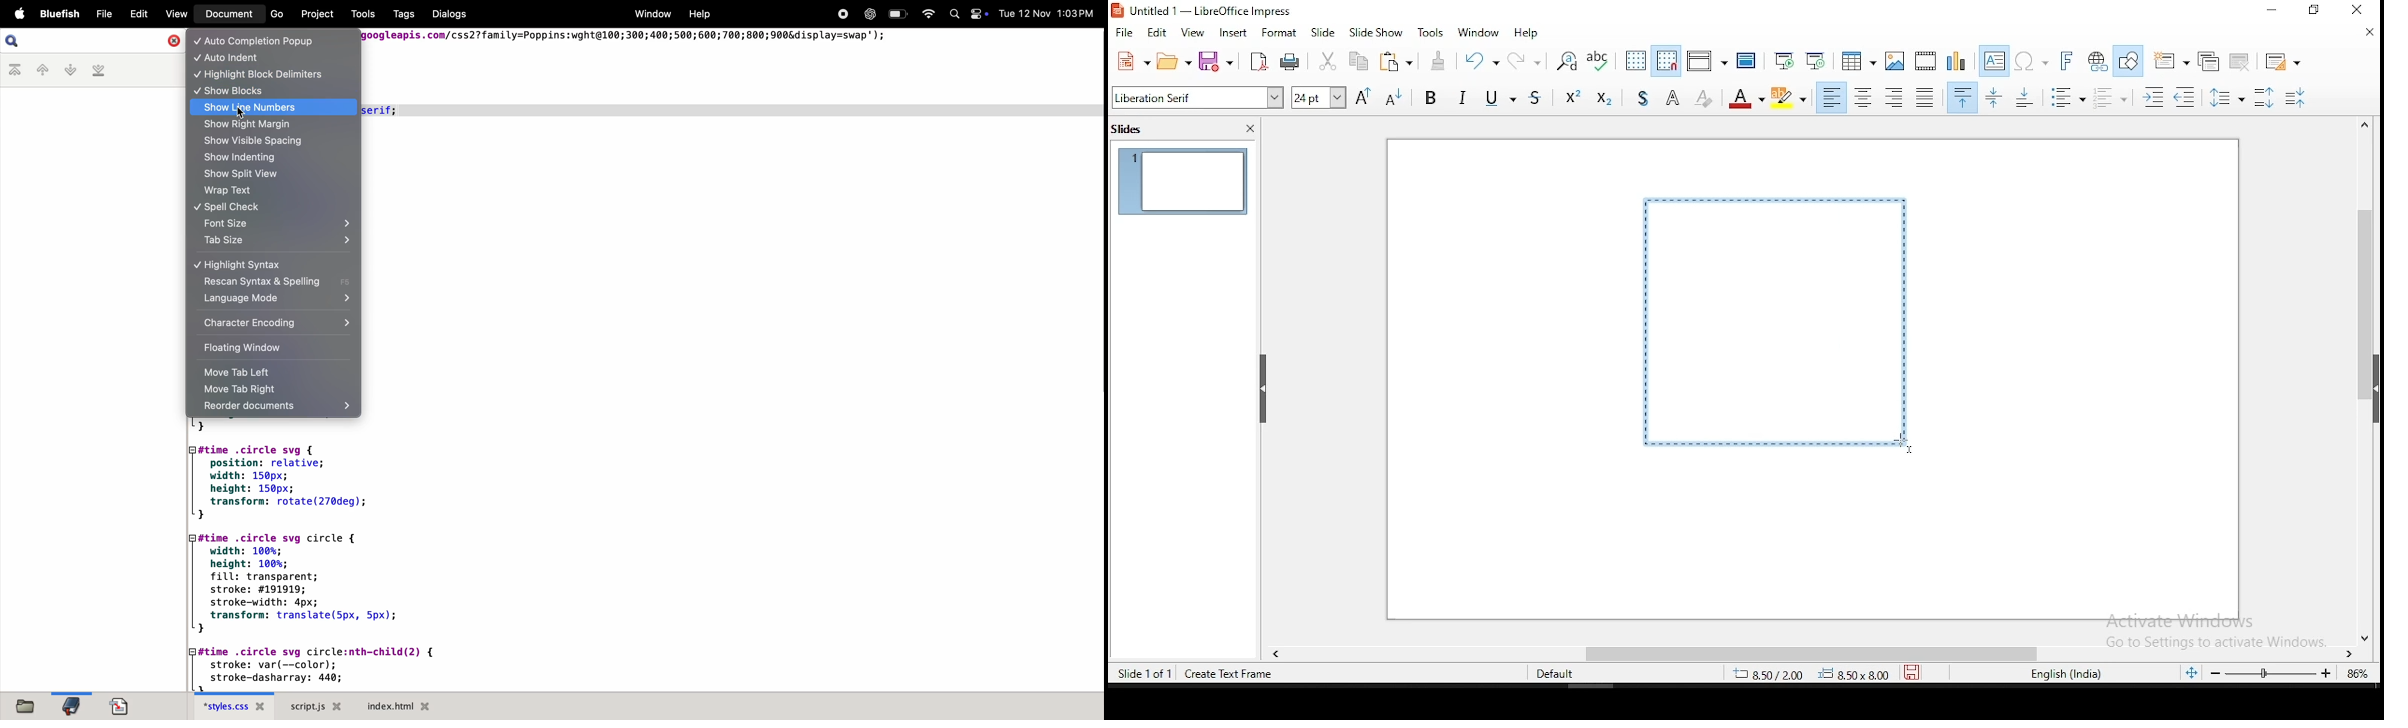 This screenshot has height=728, width=2408. I want to click on close, so click(2364, 34).